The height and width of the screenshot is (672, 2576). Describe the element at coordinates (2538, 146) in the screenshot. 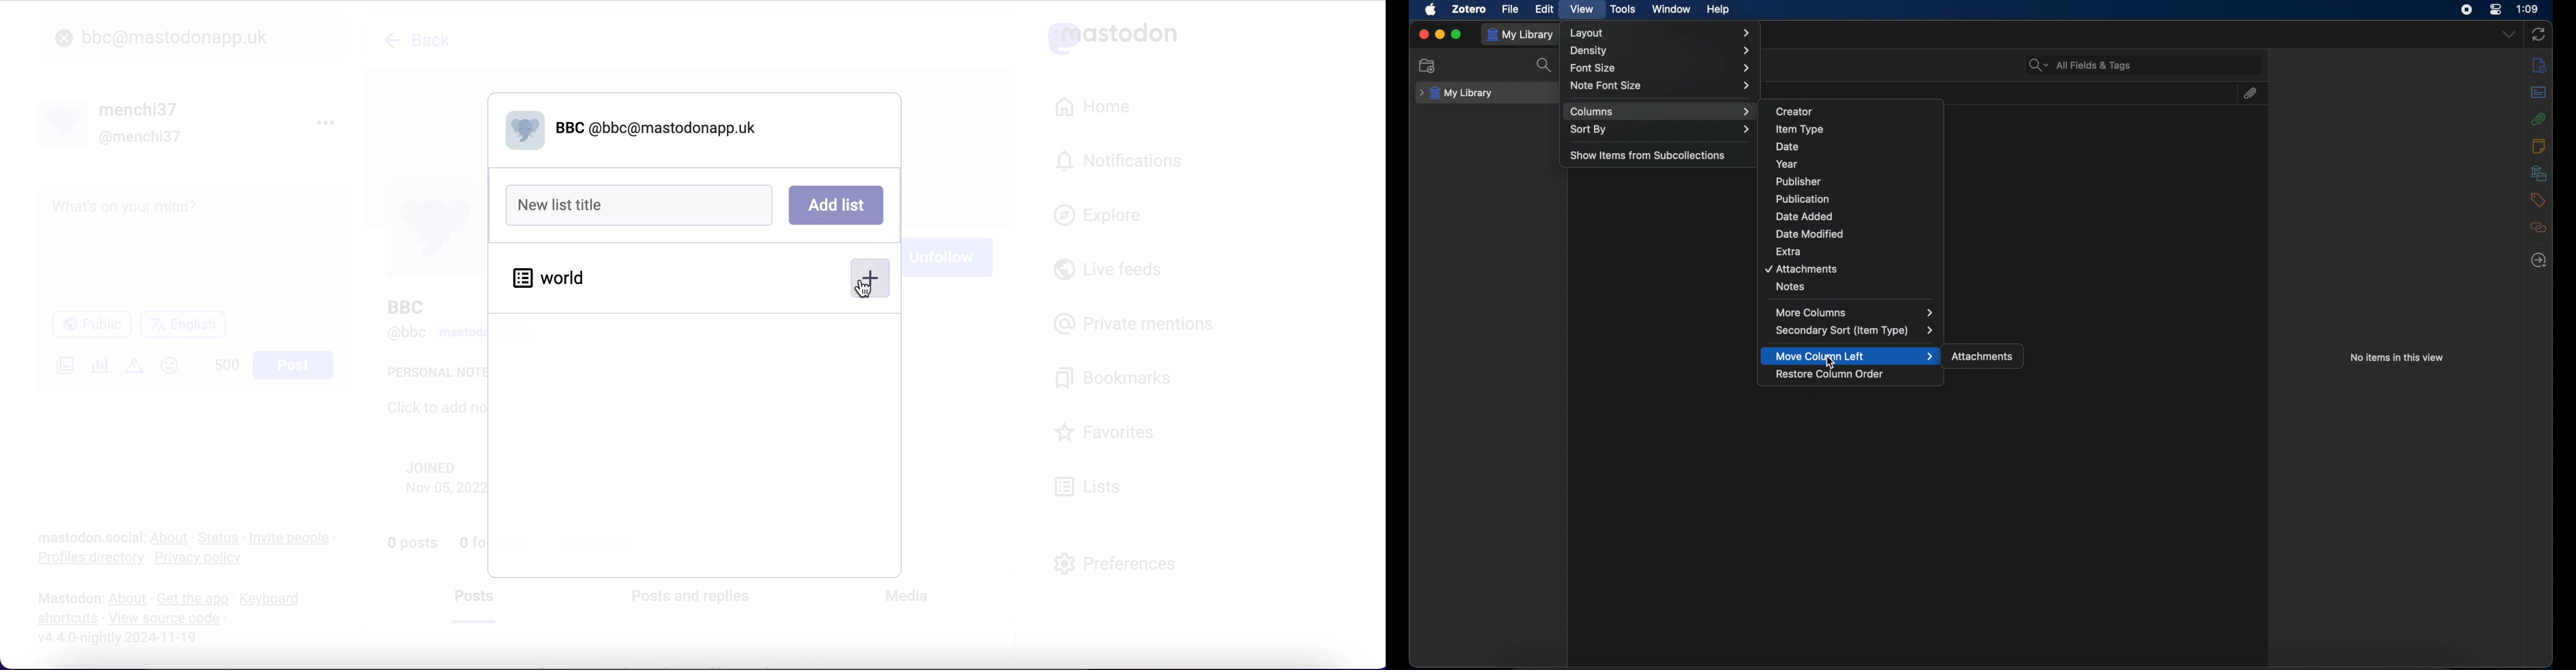

I see `notes` at that location.